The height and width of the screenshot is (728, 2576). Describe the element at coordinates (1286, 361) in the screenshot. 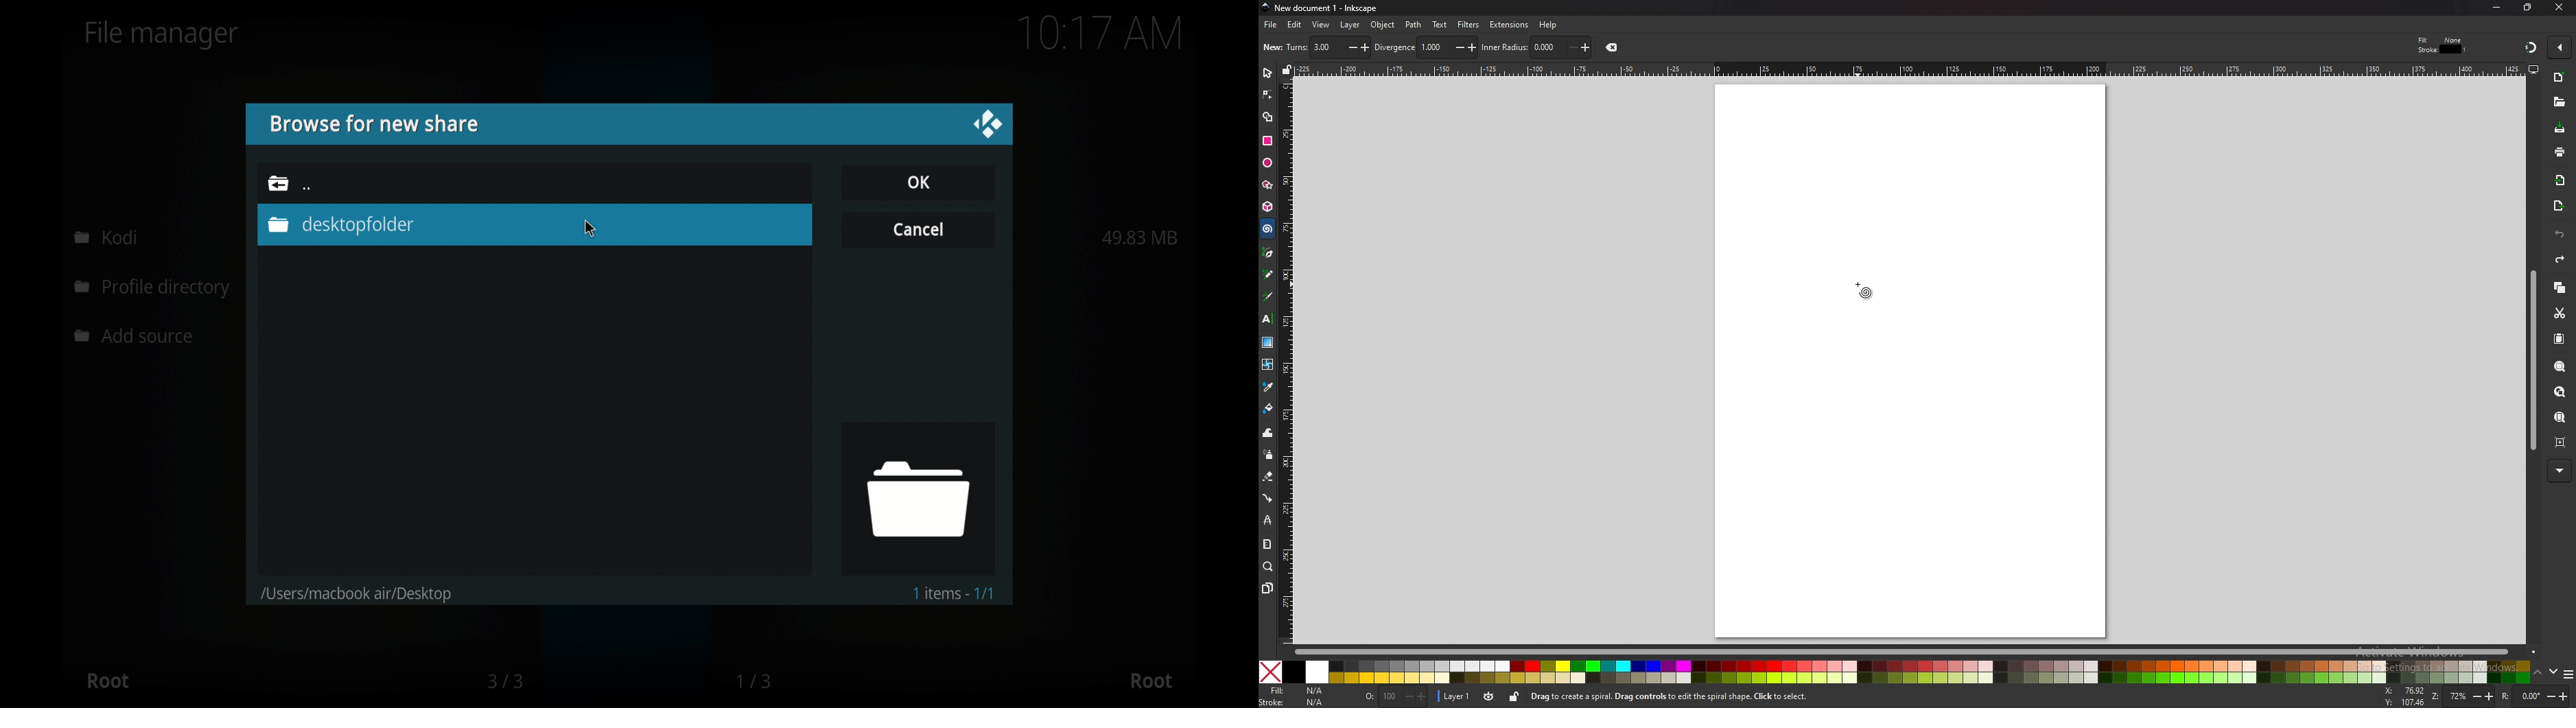

I see `vertical scale` at that location.